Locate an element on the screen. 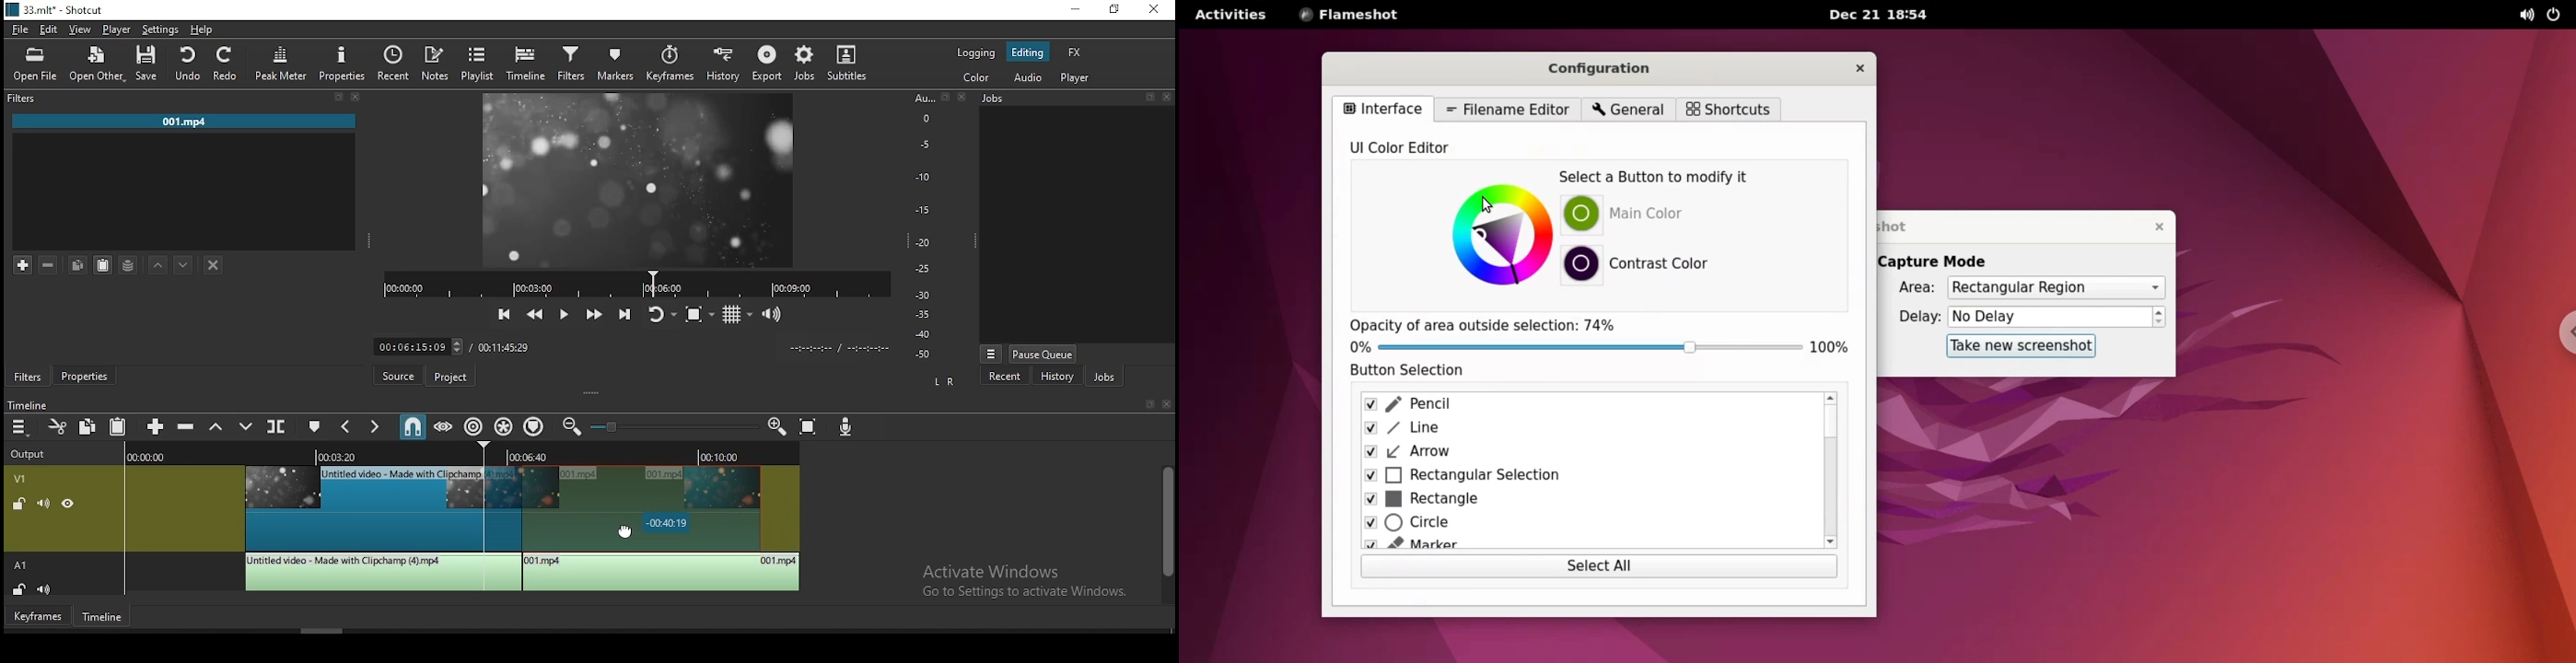 This screenshot has height=672, width=2576. A1 is located at coordinates (24, 565).